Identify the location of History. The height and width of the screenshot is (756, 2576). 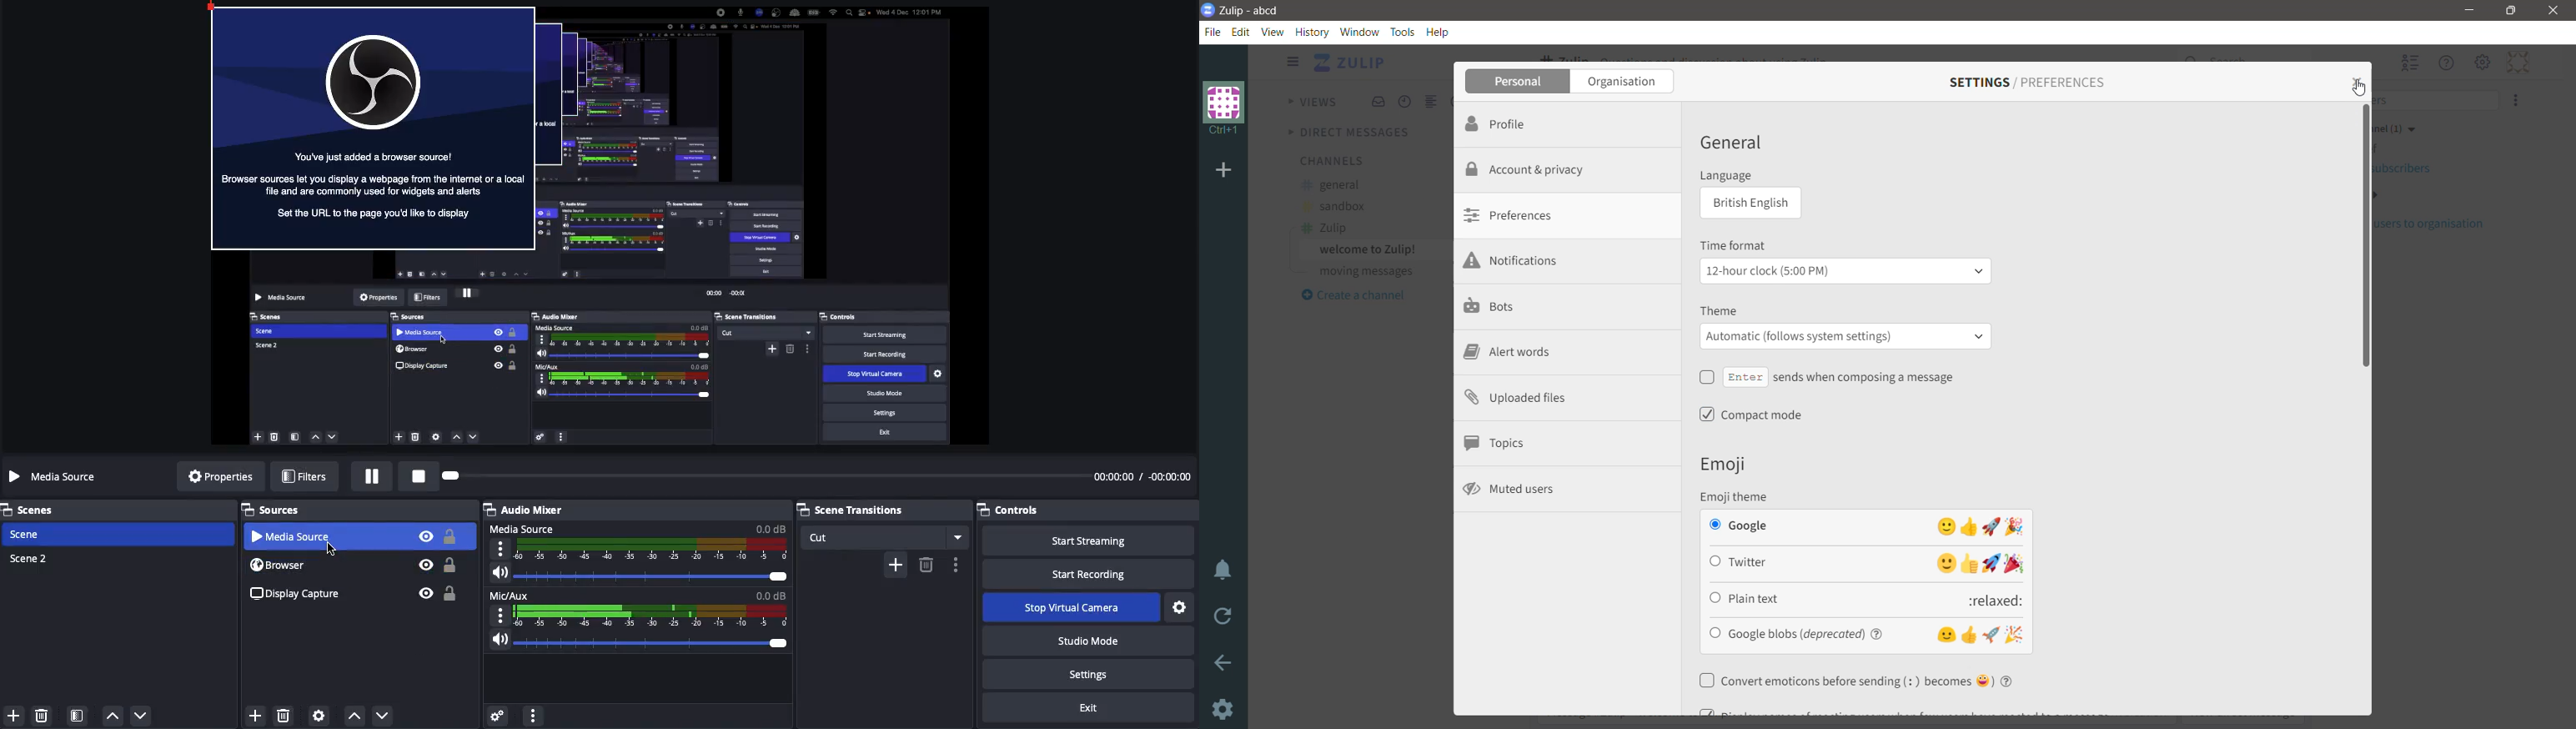
(1312, 32).